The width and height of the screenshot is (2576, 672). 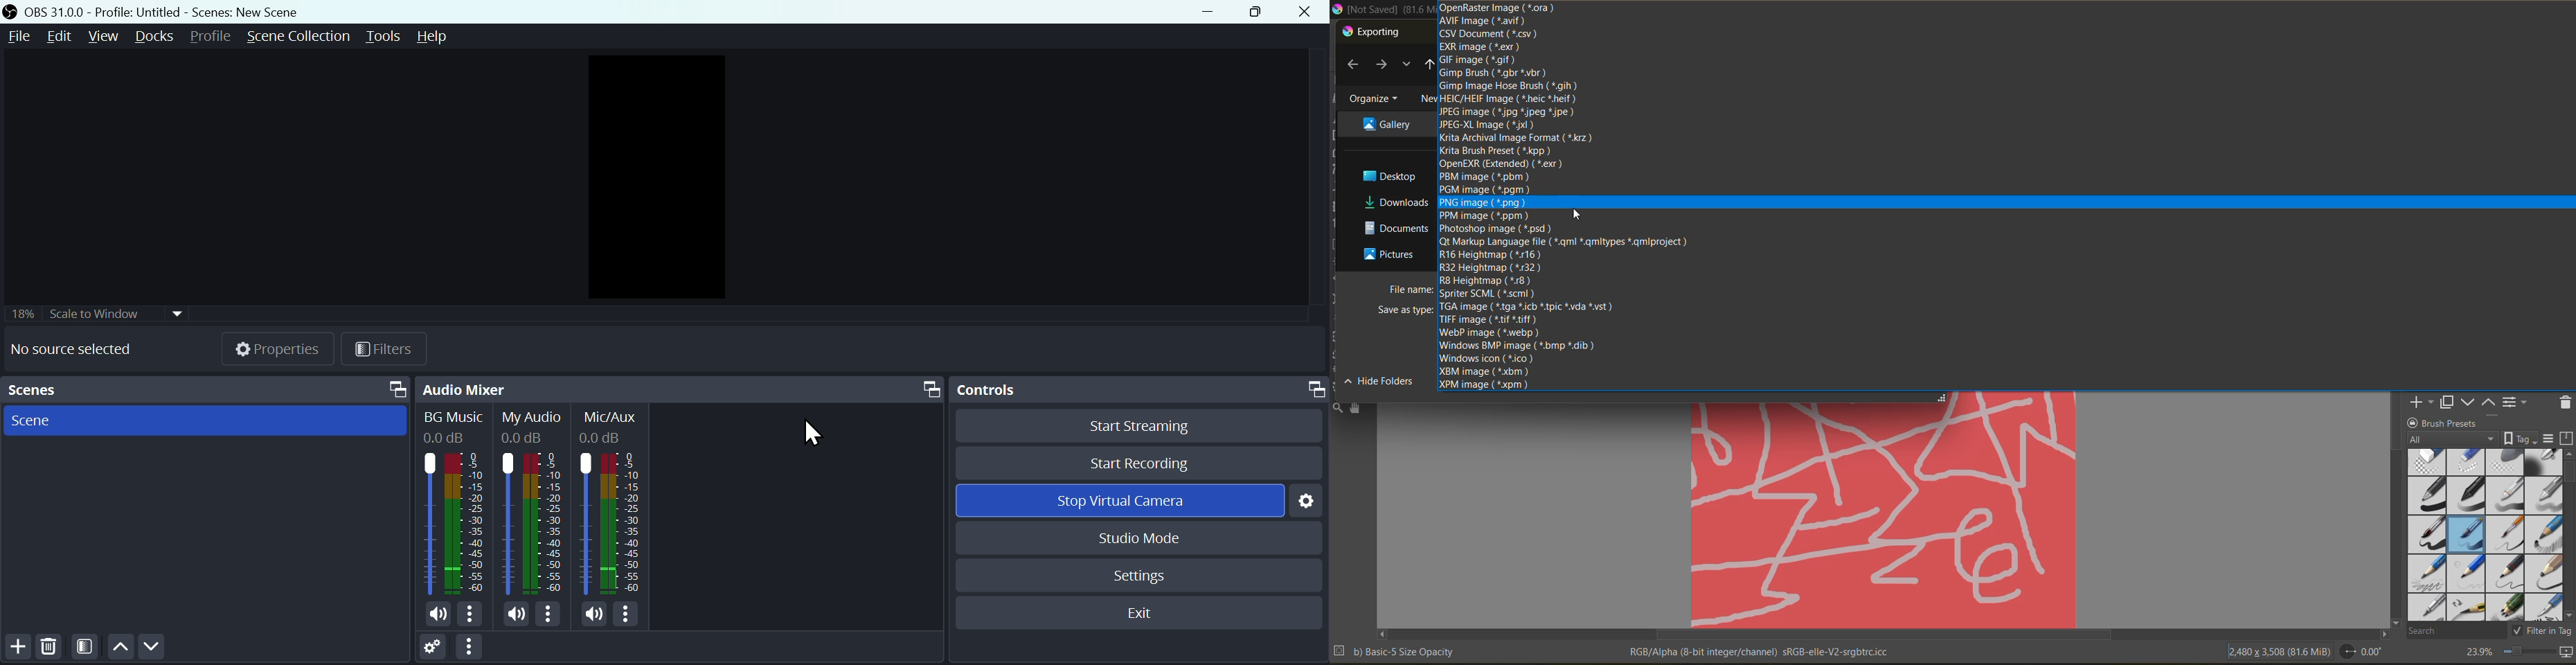 I want to click on add, so click(x=2420, y=401).